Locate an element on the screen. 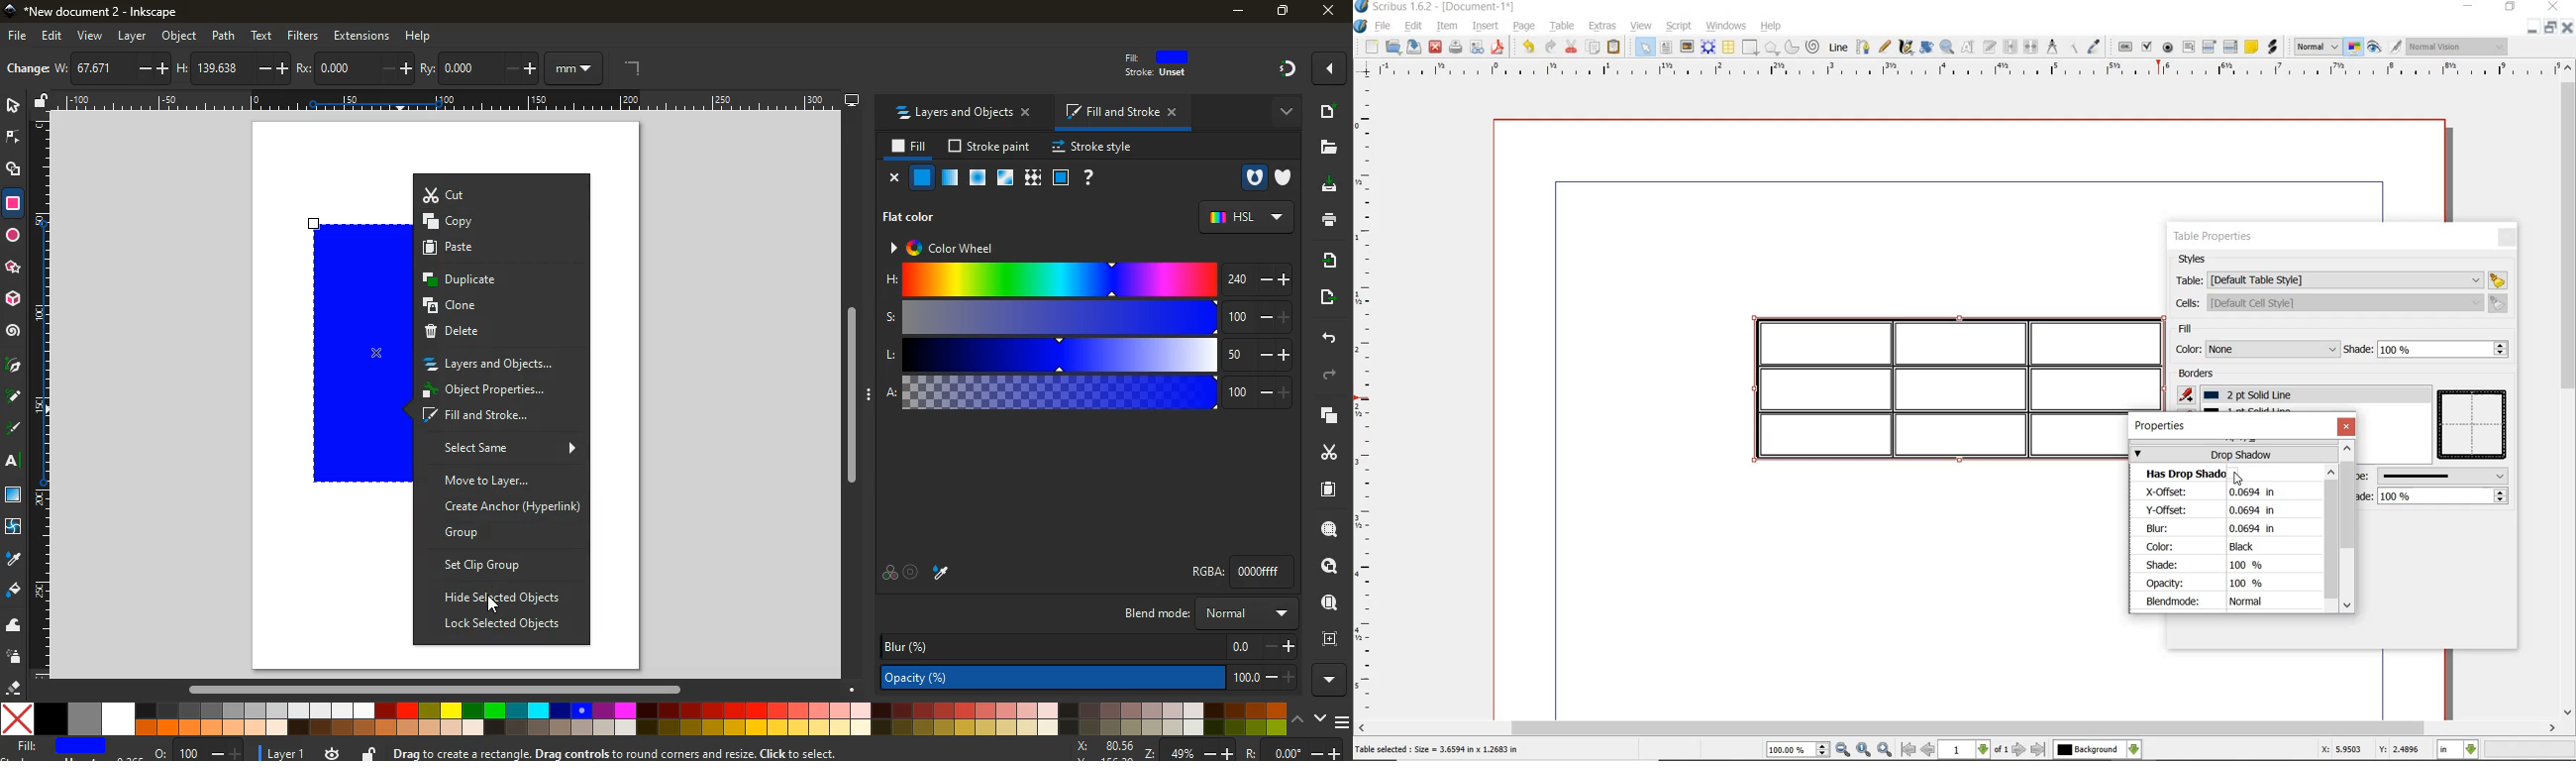  fill is located at coordinates (14, 589).